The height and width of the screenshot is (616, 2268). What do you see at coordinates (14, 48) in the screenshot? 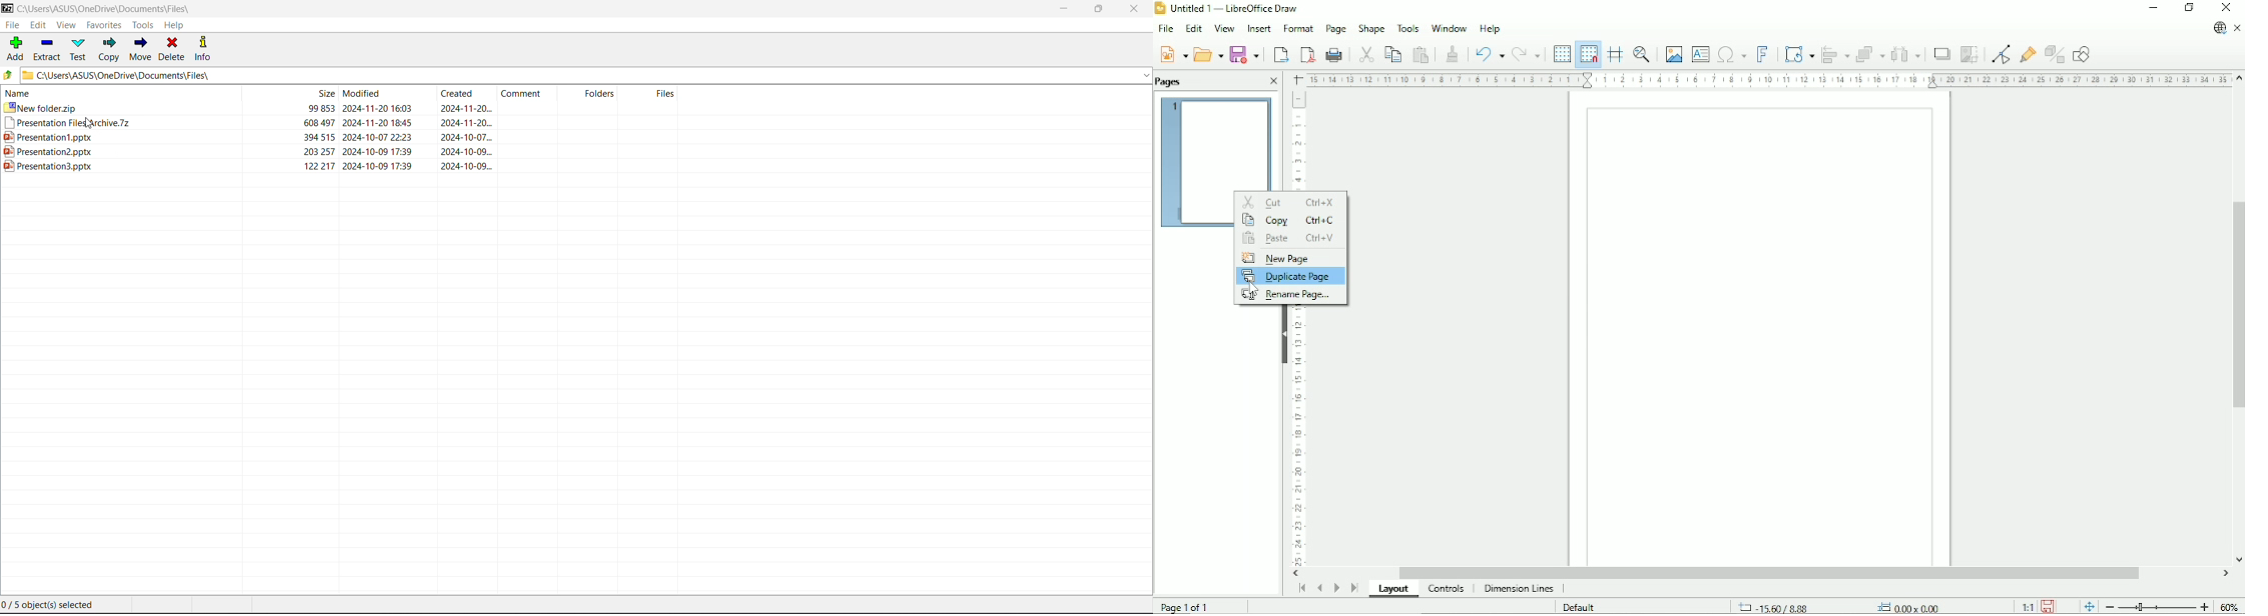
I see `Add` at bounding box center [14, 48].